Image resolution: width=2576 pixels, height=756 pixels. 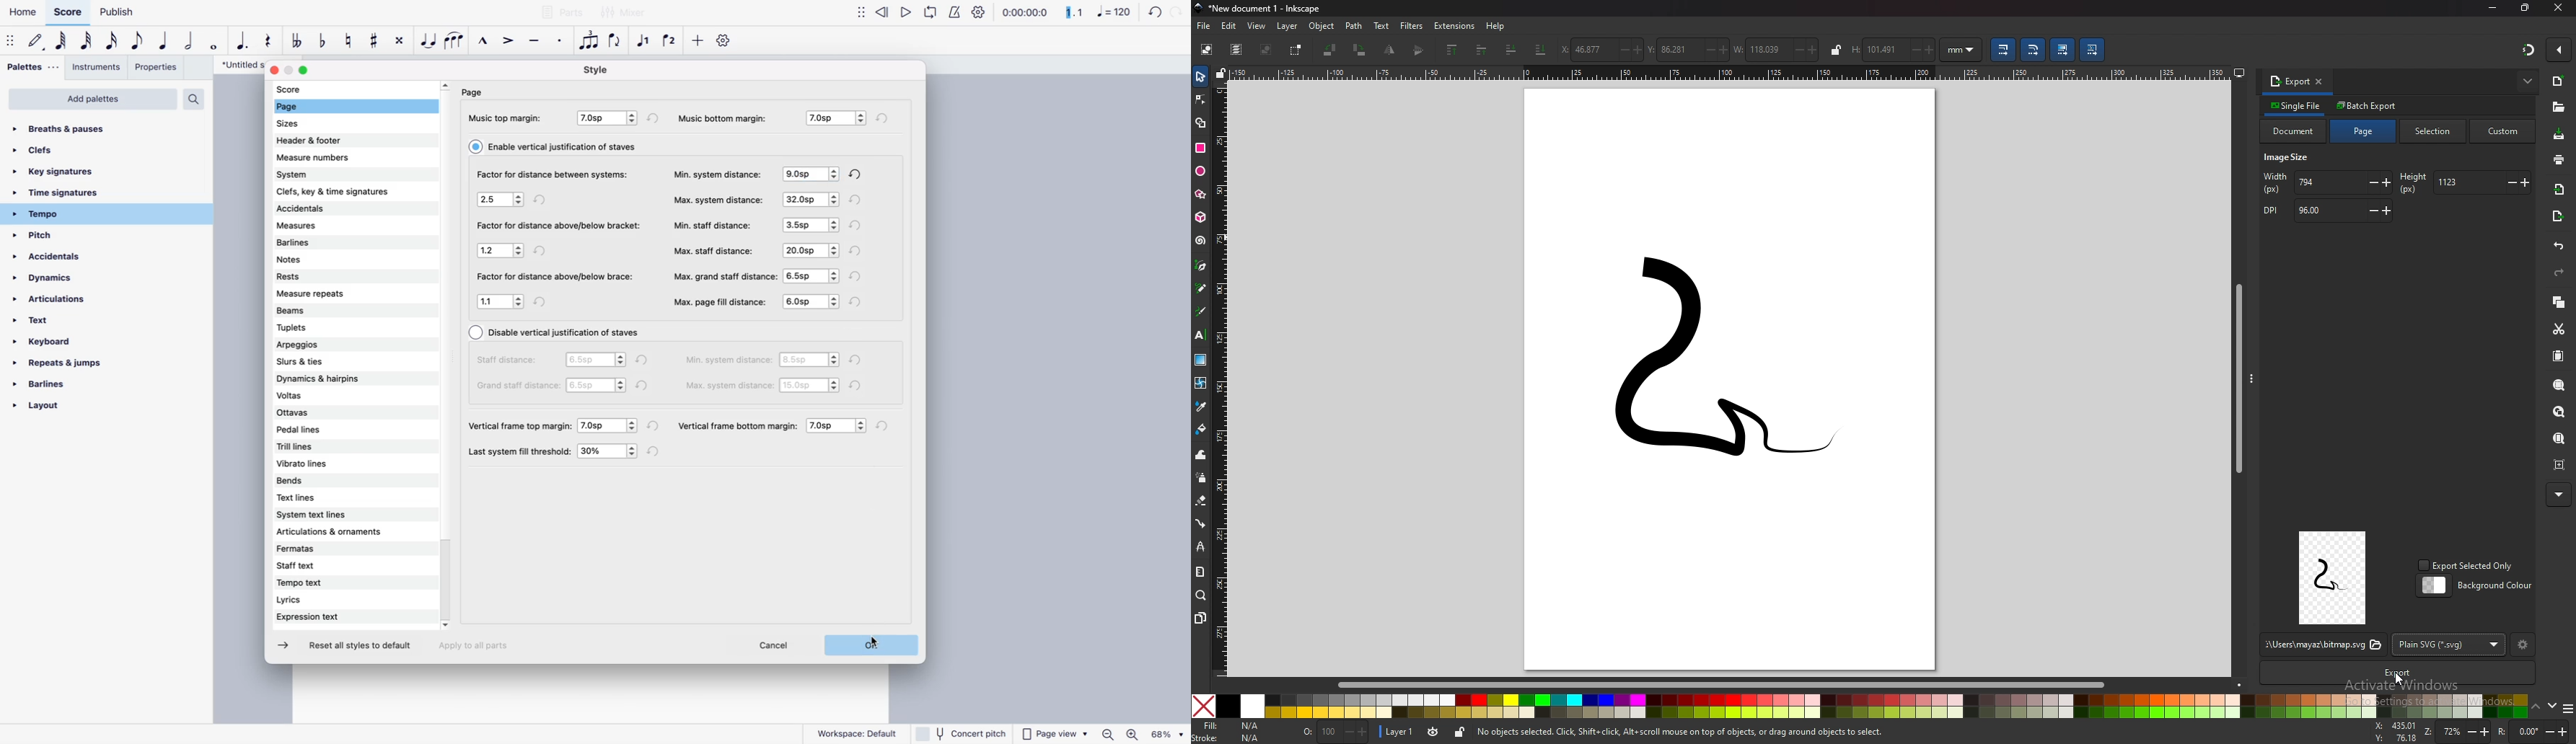 What do you see at coordinates (331, 516) in the screenshot?
I see `system text lines` at bounding box center [331, 516].